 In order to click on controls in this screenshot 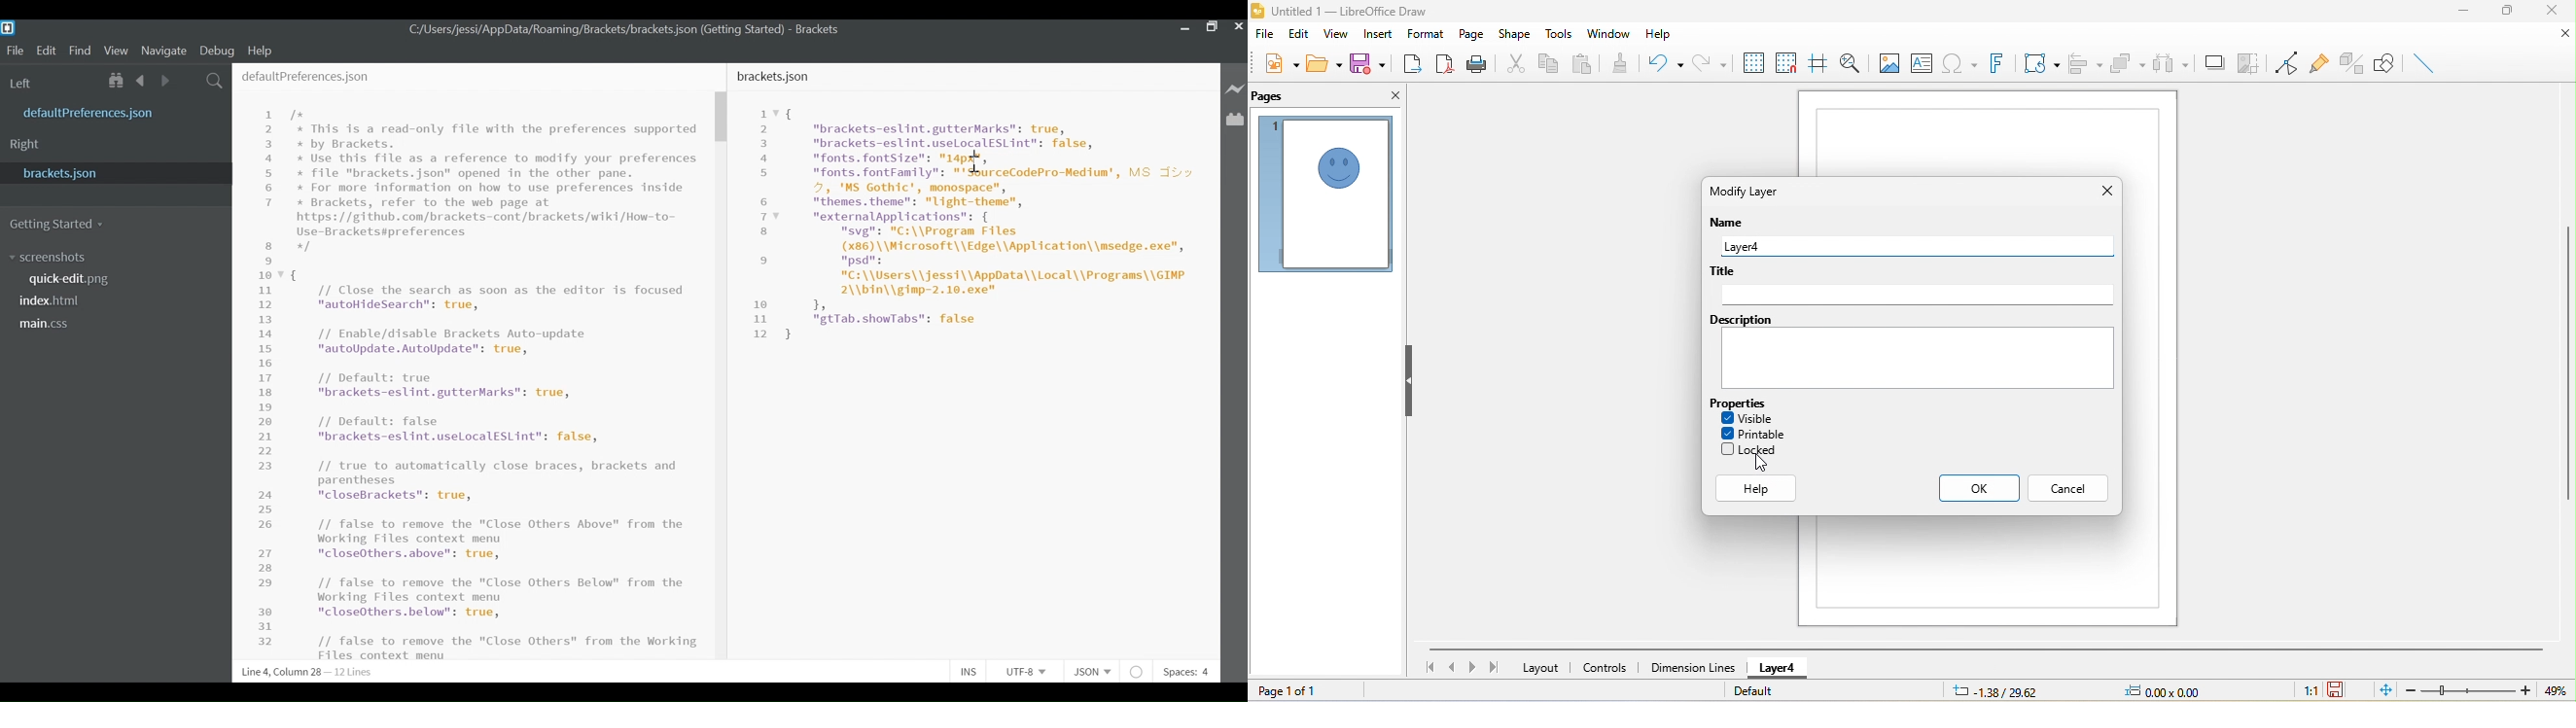, I will do `click(1606, 668)`.